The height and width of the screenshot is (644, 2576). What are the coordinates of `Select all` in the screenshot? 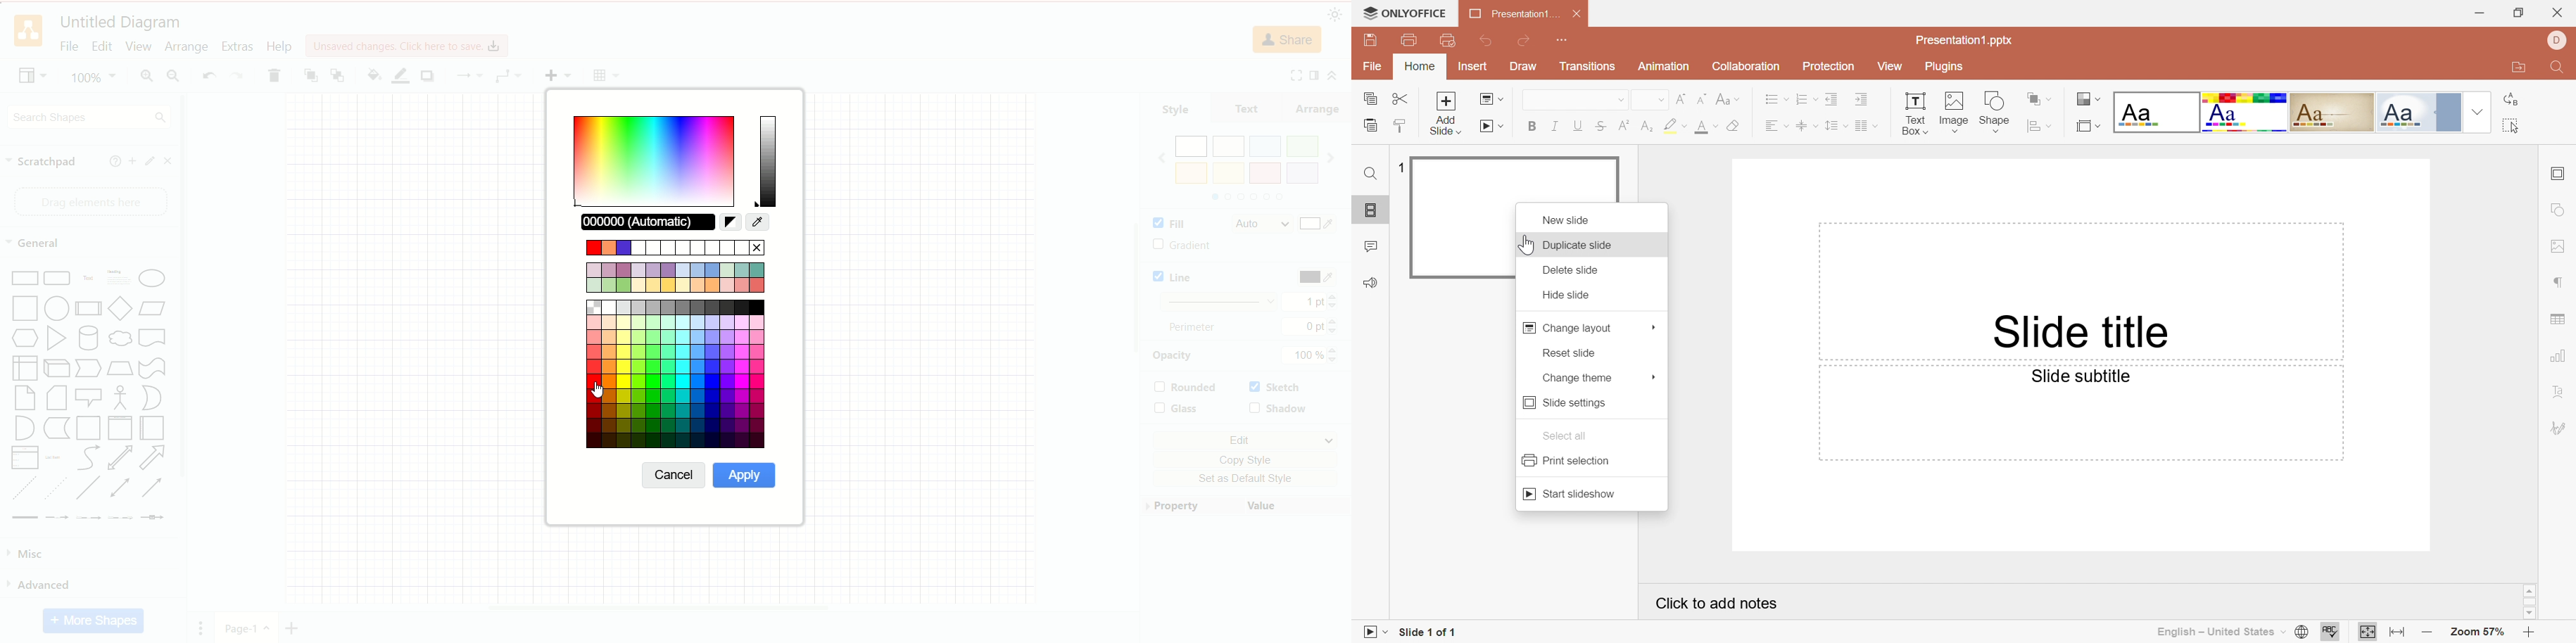 It's located at (1565, 435).